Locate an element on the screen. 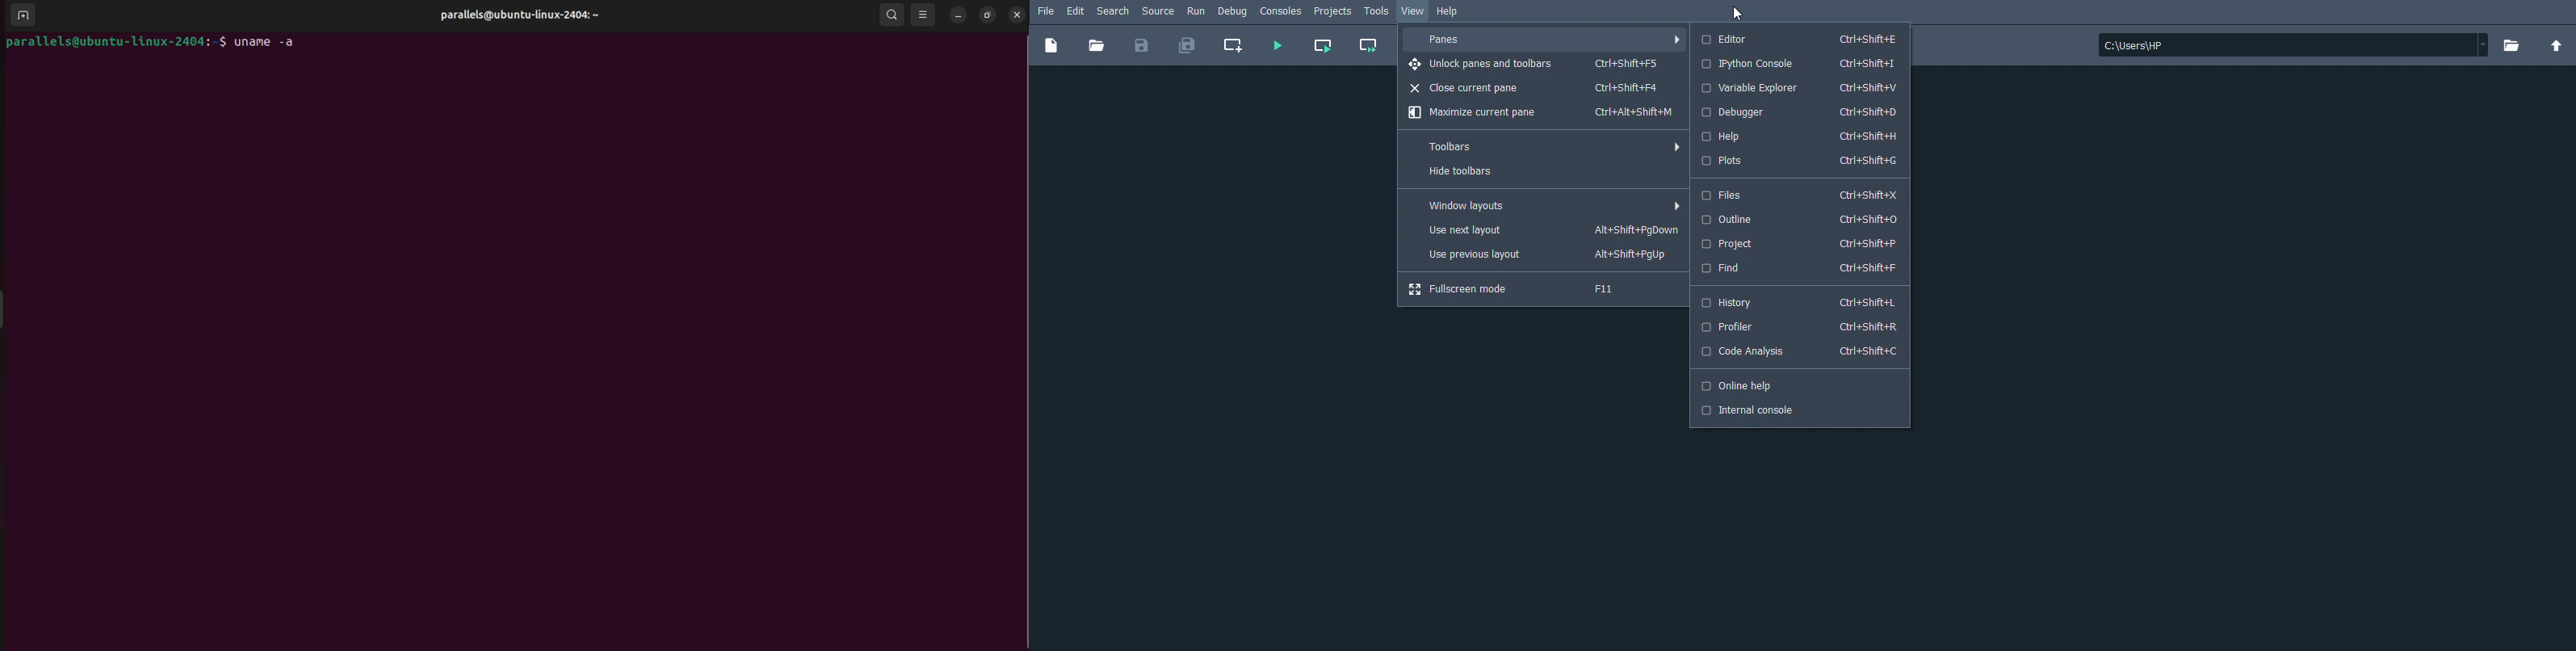 This screenshot has height=672, width=2576. Files is located at coordinates (1804, 195).